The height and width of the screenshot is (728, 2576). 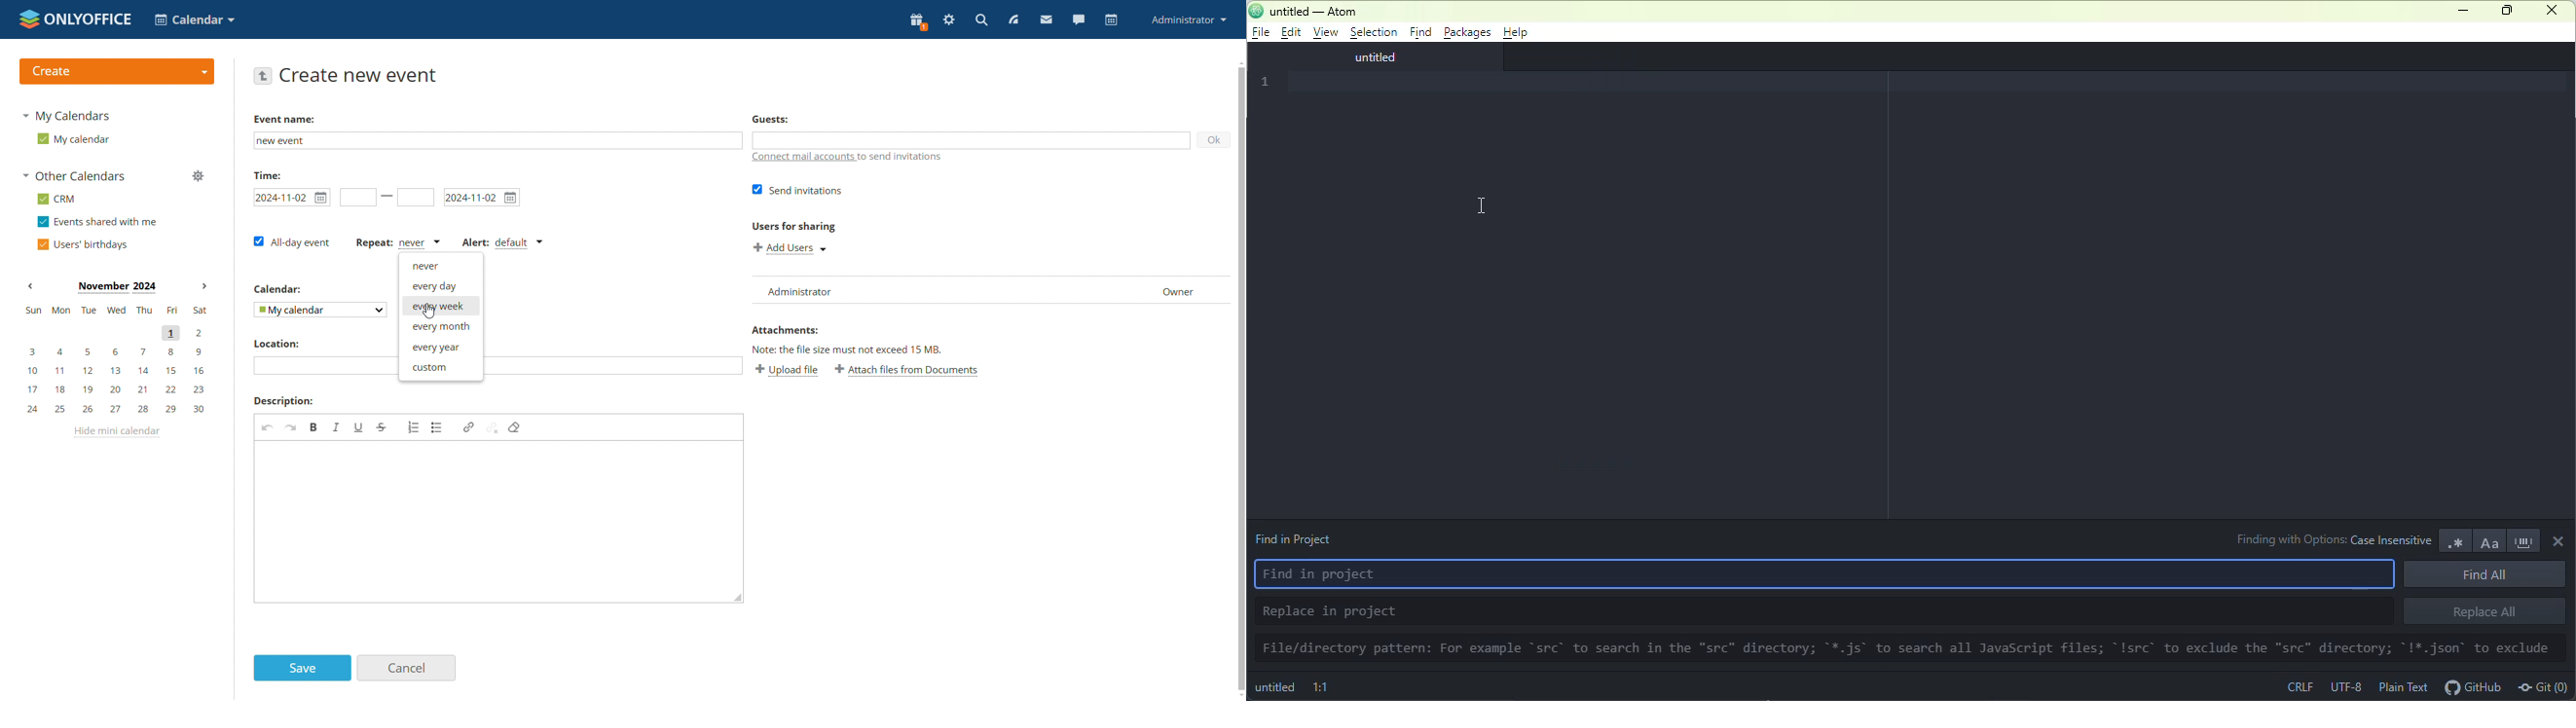 I want to click on create new event, so click(x=360, y=75).